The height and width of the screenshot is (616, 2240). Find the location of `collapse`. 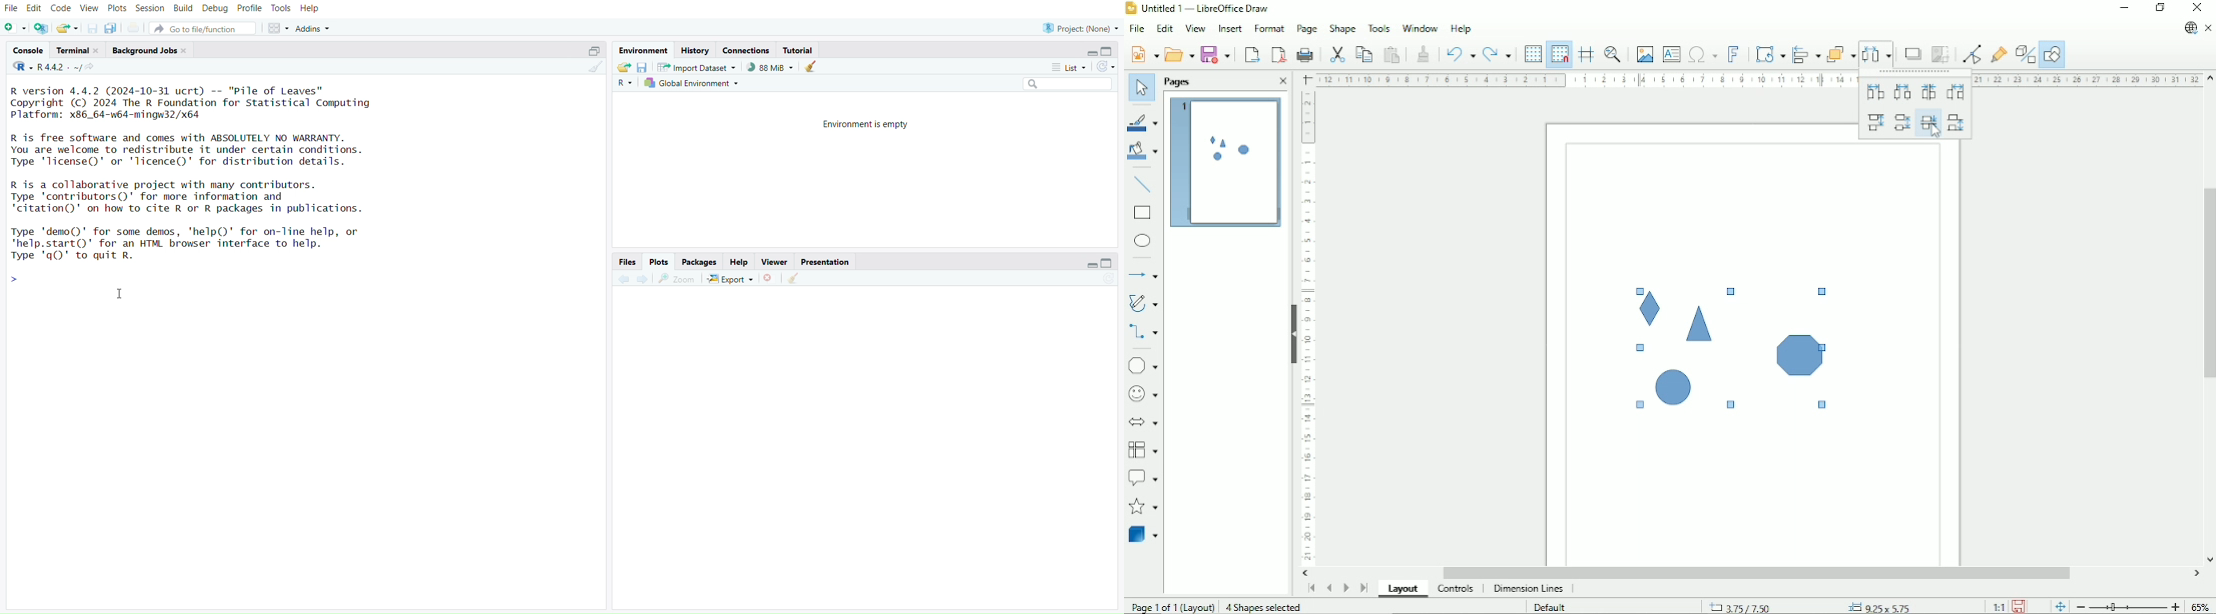

collapse is located at coordinates (1110, 51).